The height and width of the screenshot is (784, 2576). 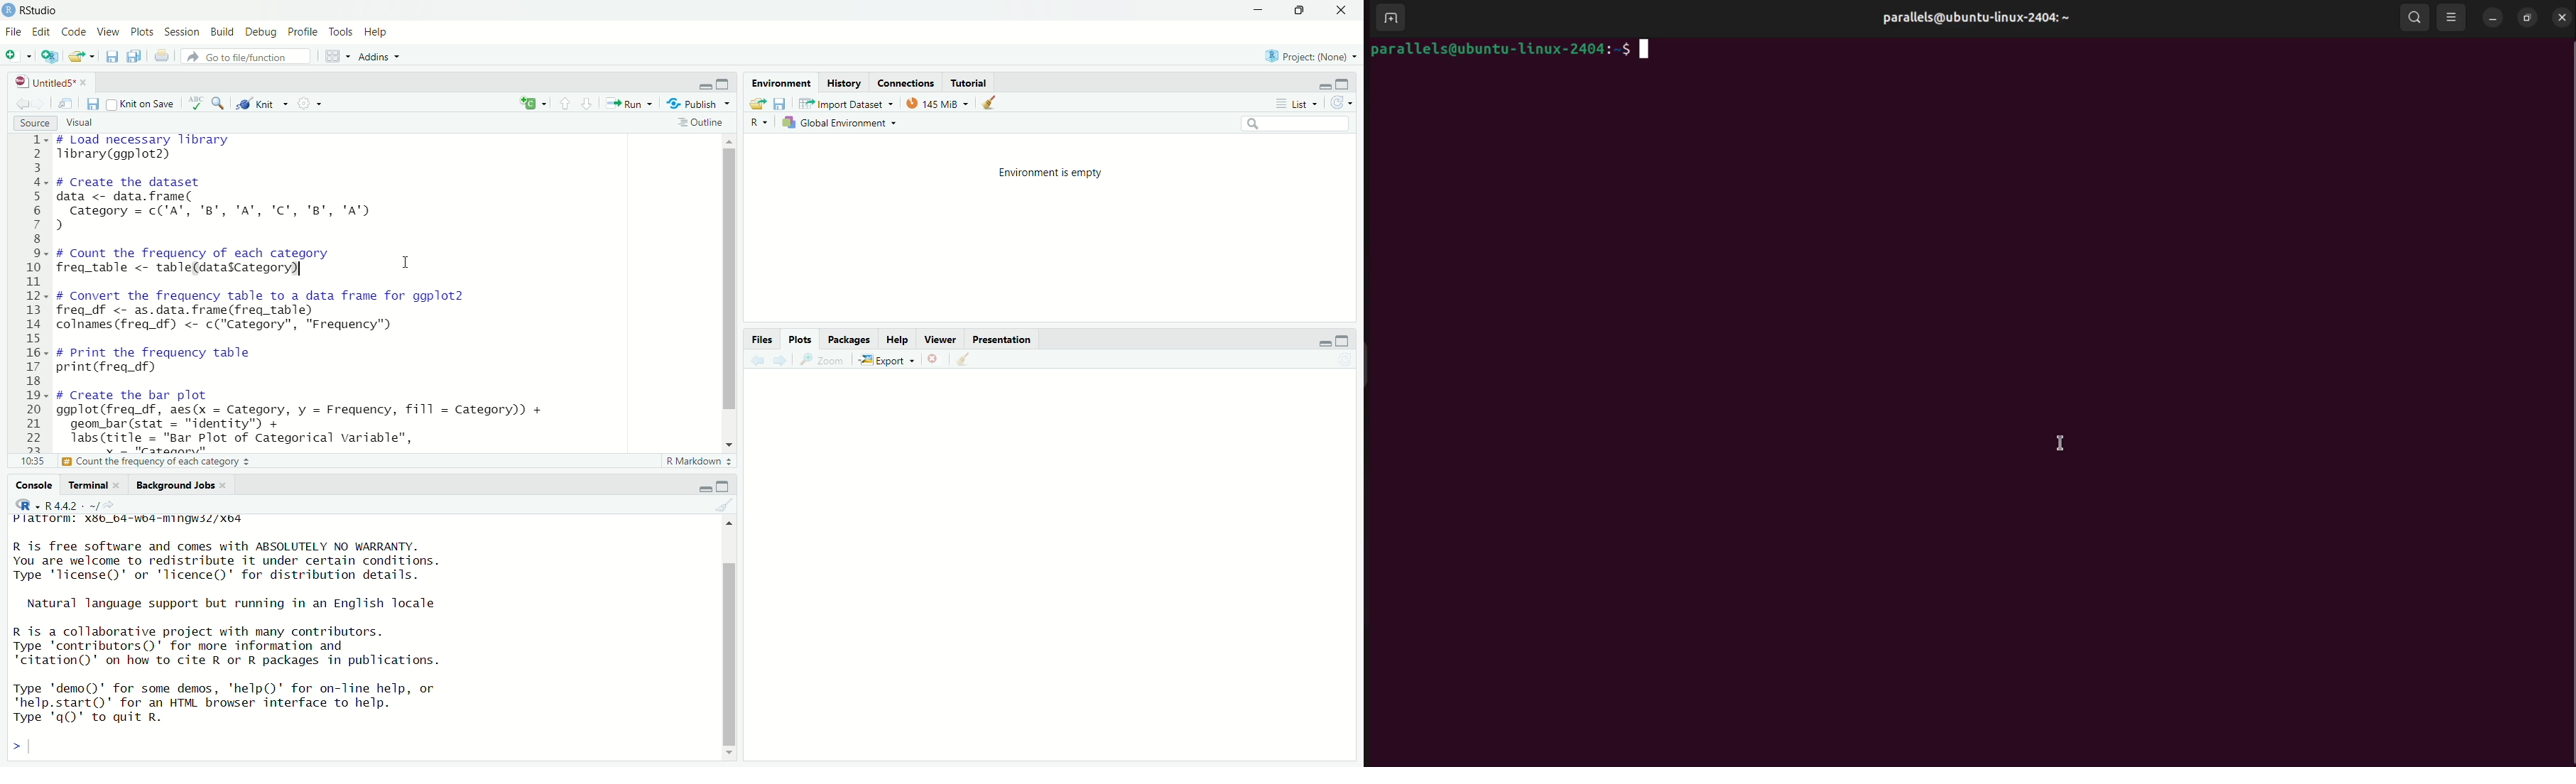 What do you see at coordinates (907, 83) in the screenshot?
I see `connections` at bounding box center [907, 83].